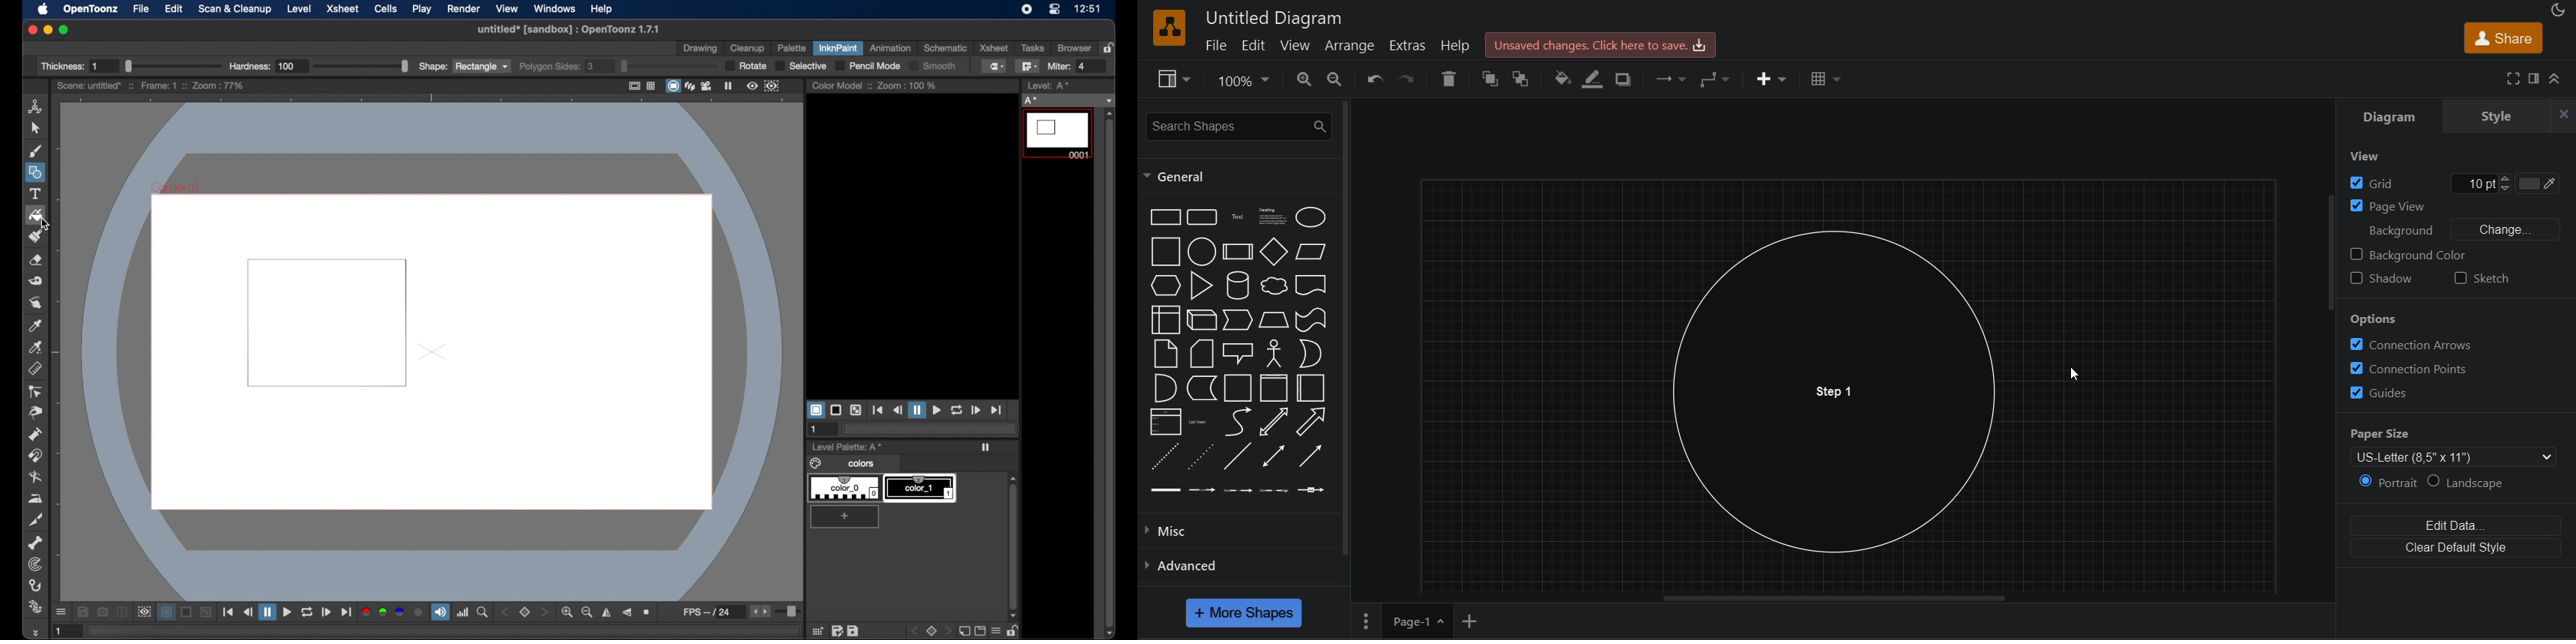  What do you see at coordinates (1312, 252) in the screenshot?
I see `parallelogram` at bounding box center [1312, 252].